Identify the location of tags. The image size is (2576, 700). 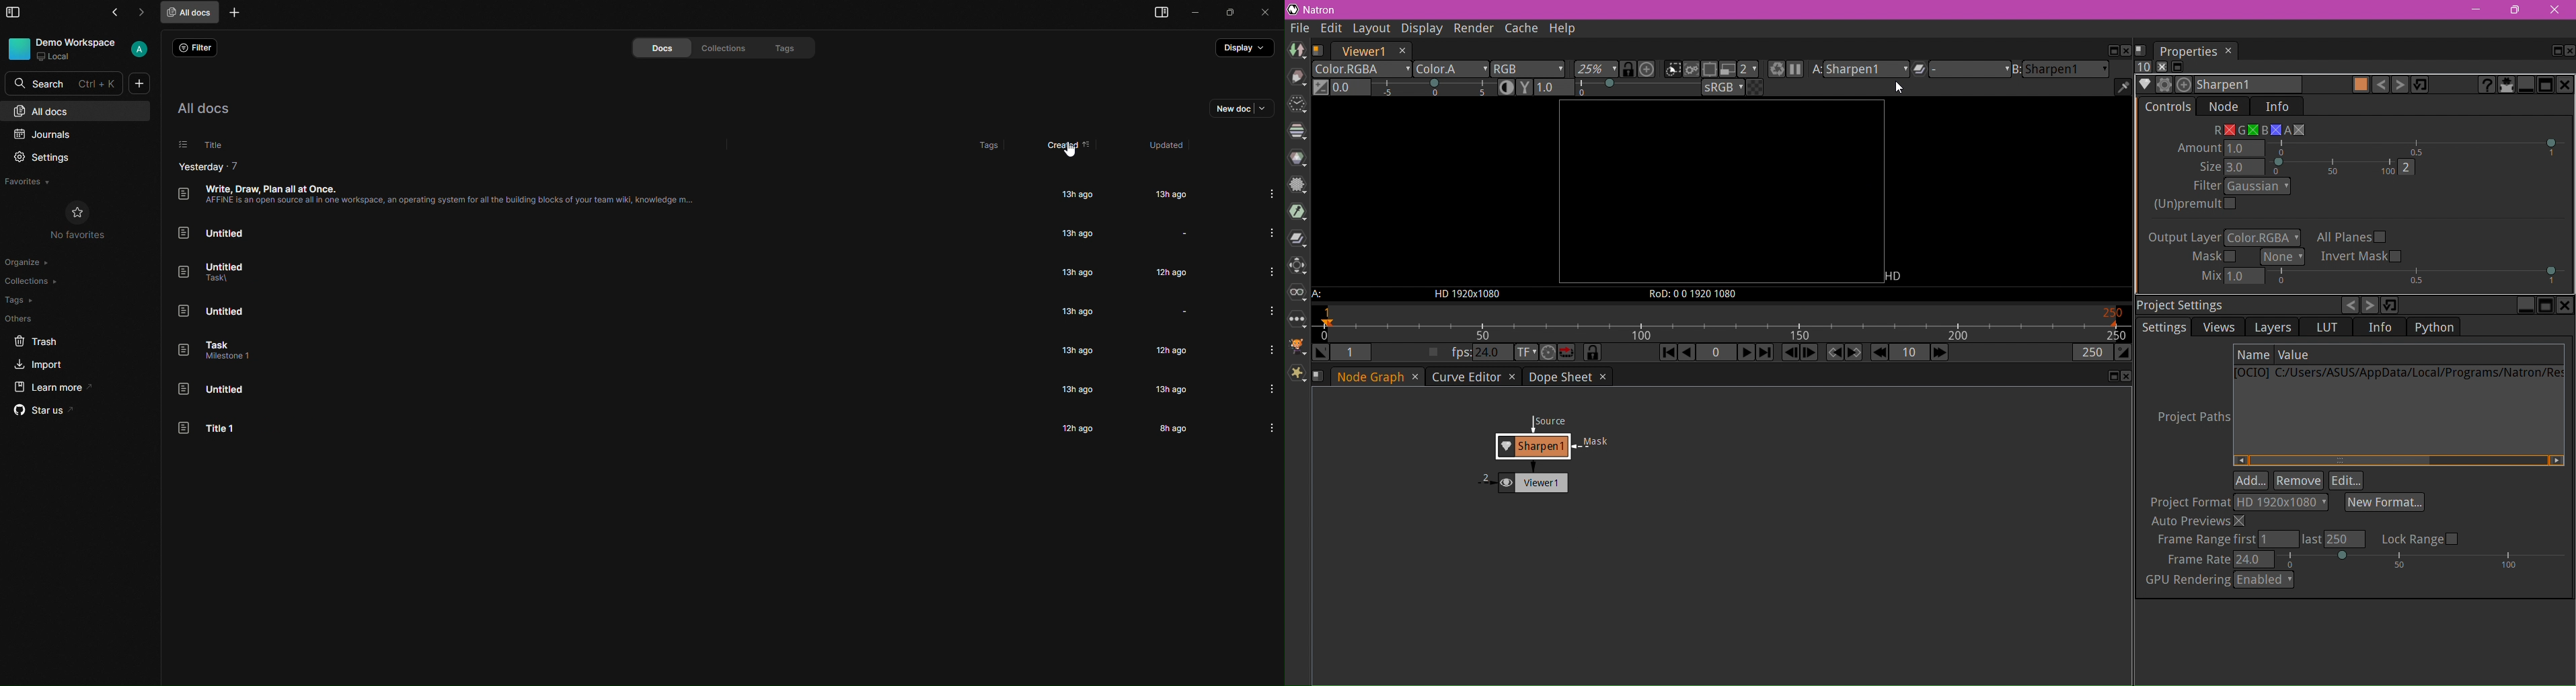
(24, 300).